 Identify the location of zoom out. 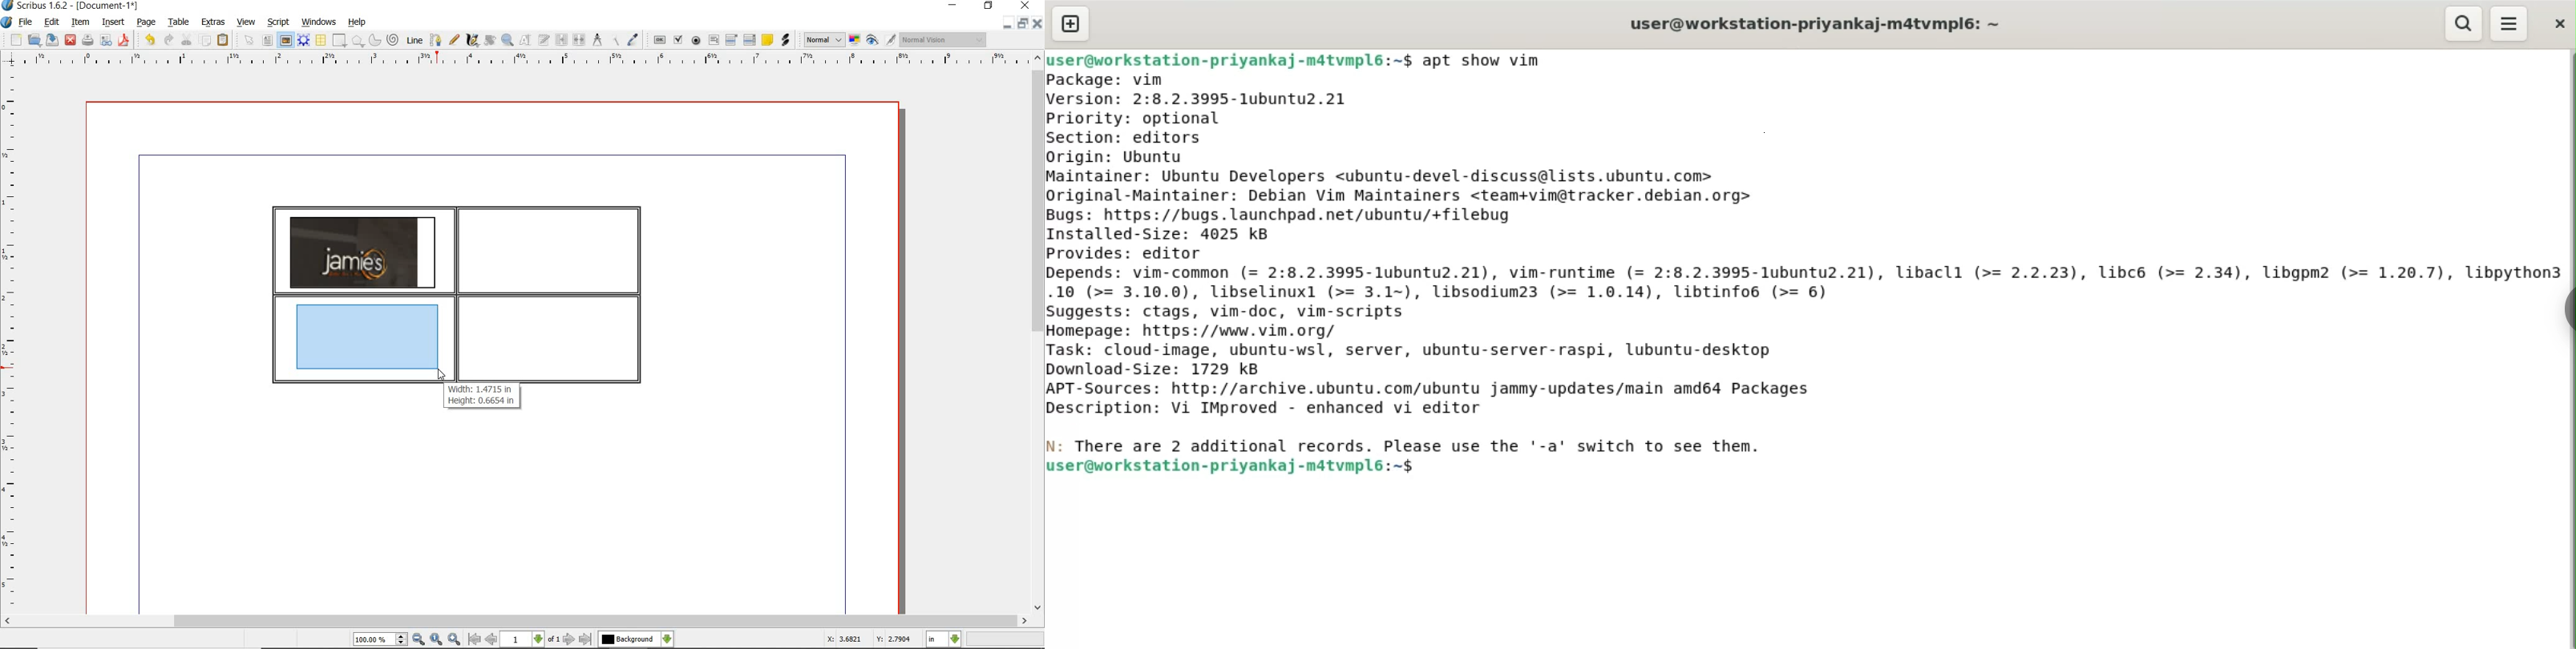
(419, 640).